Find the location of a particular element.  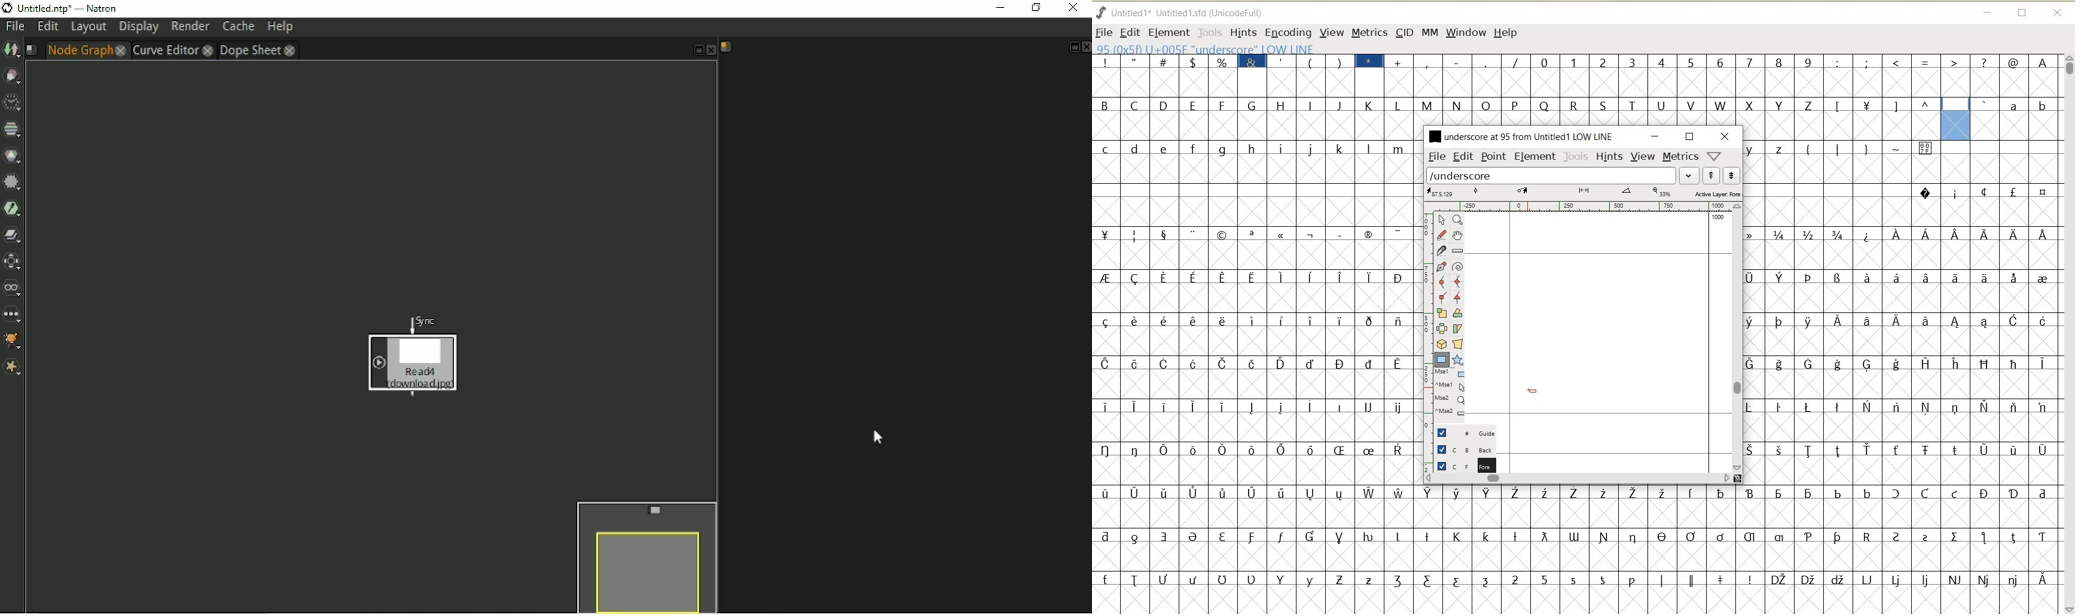

flip the selection is located at coordinates (1441, 328).